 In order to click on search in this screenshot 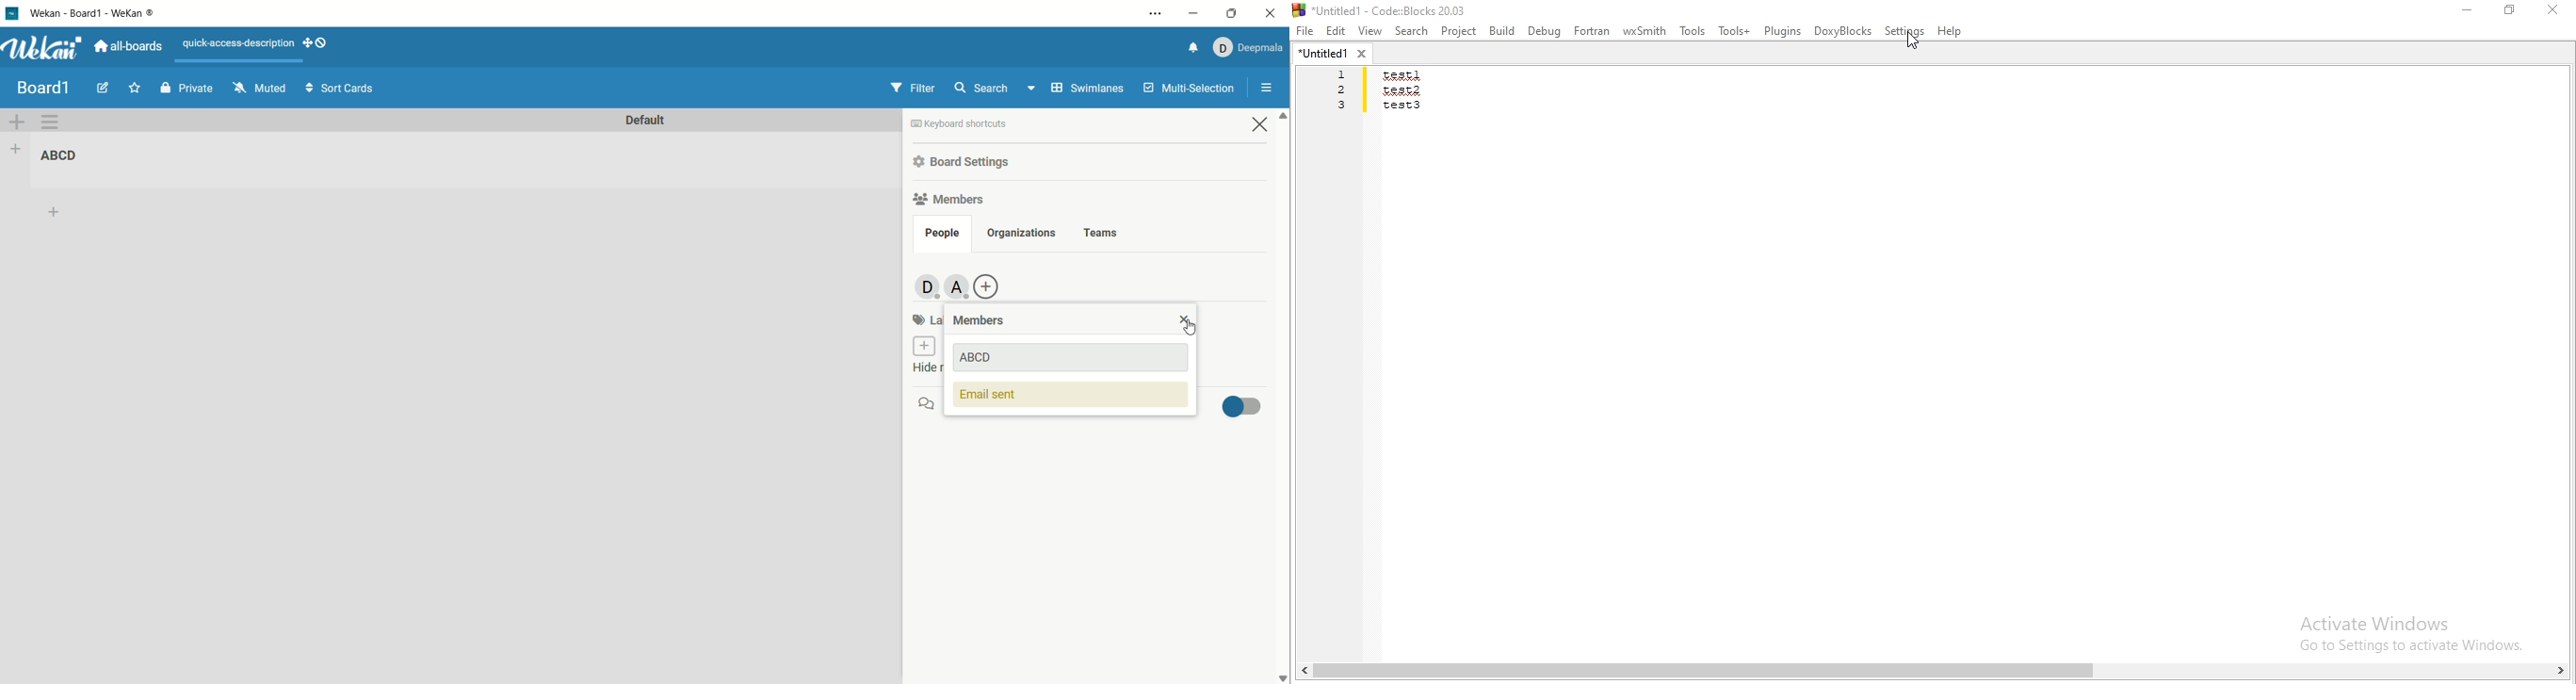, I will do `click(997, 87)`.